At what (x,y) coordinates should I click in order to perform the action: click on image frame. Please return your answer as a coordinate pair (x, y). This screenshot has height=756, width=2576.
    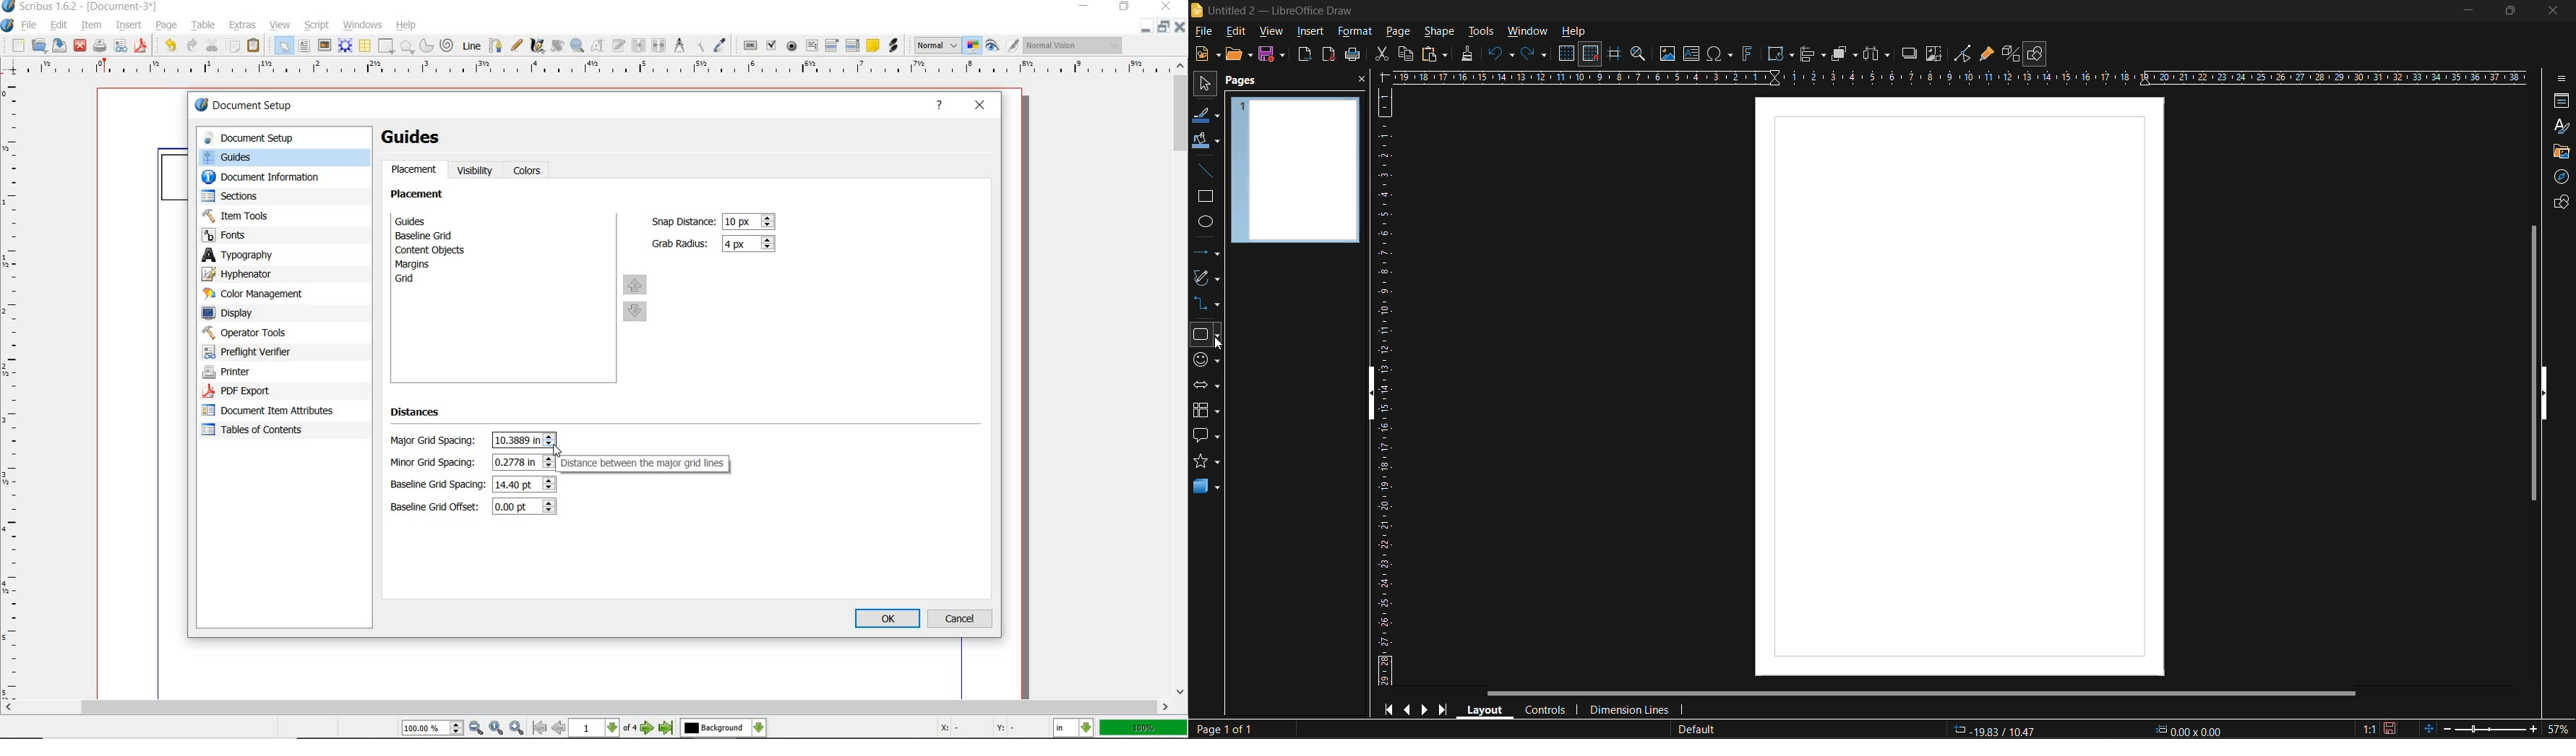
    Looking at the image, I should click on (325, 46).